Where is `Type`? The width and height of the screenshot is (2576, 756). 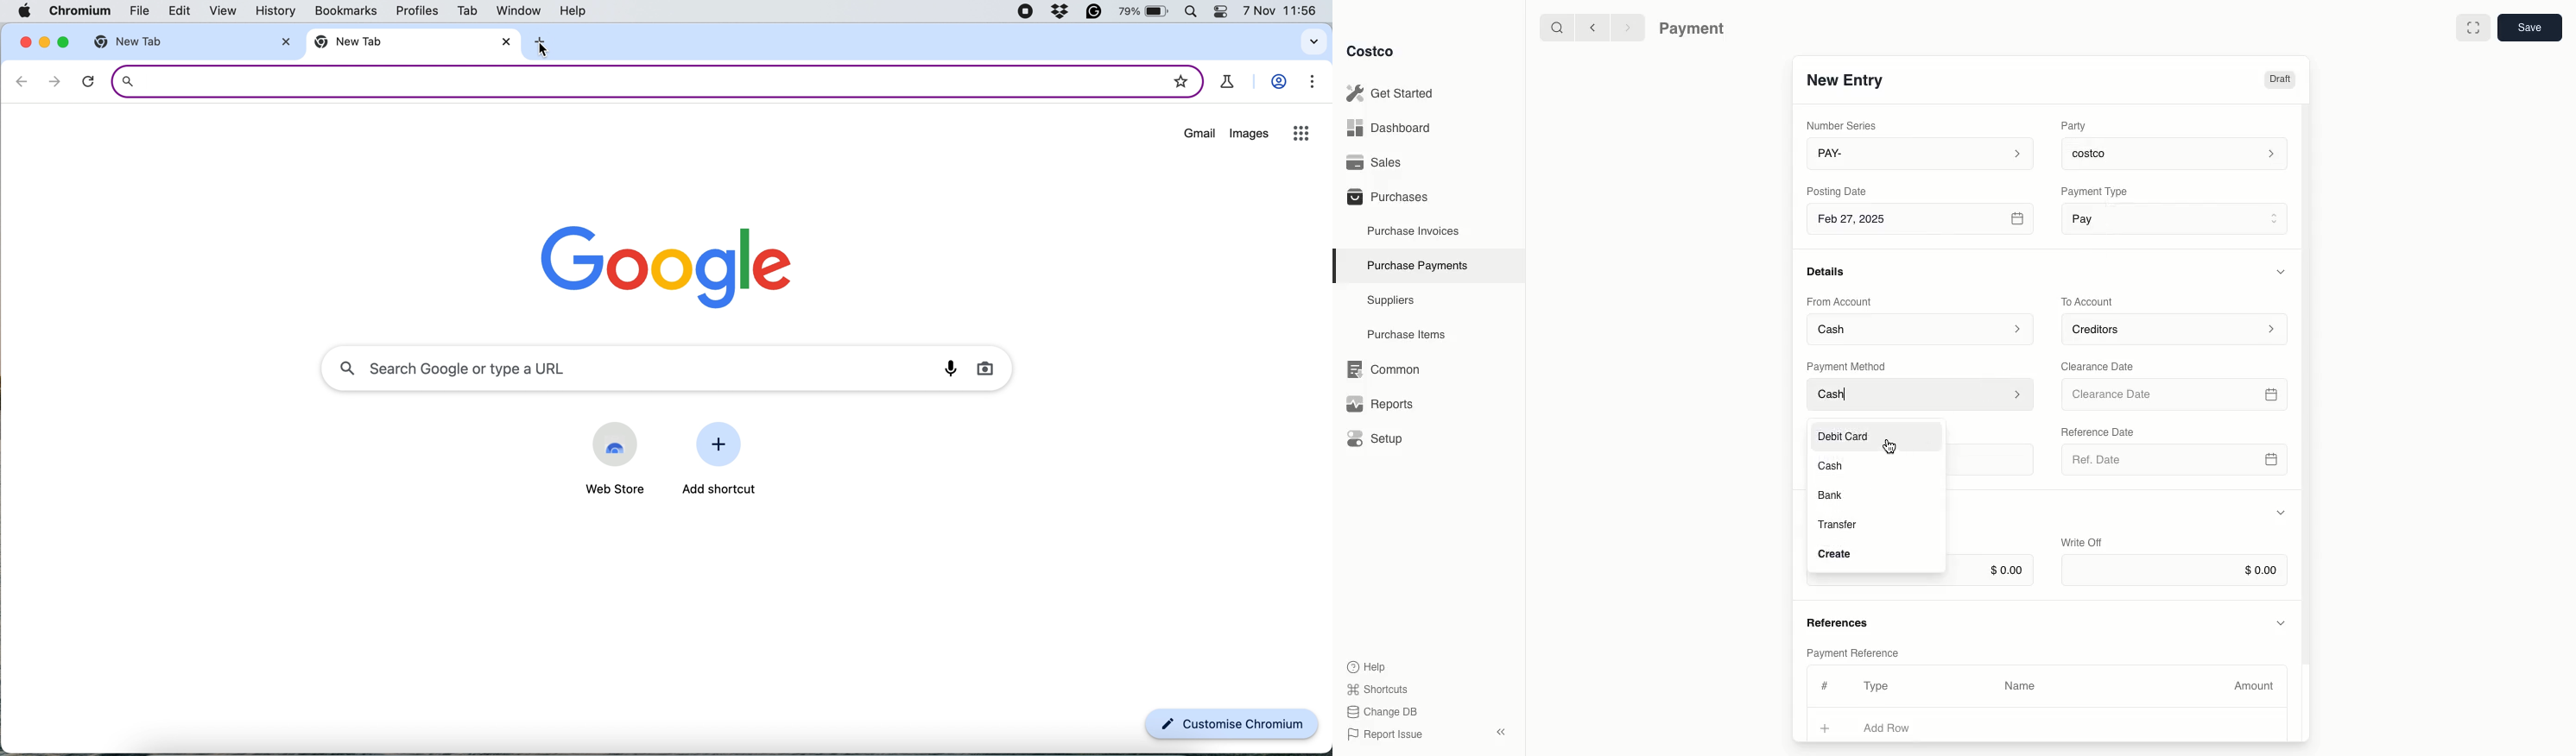
Type is located at coordinates (1880, 686).